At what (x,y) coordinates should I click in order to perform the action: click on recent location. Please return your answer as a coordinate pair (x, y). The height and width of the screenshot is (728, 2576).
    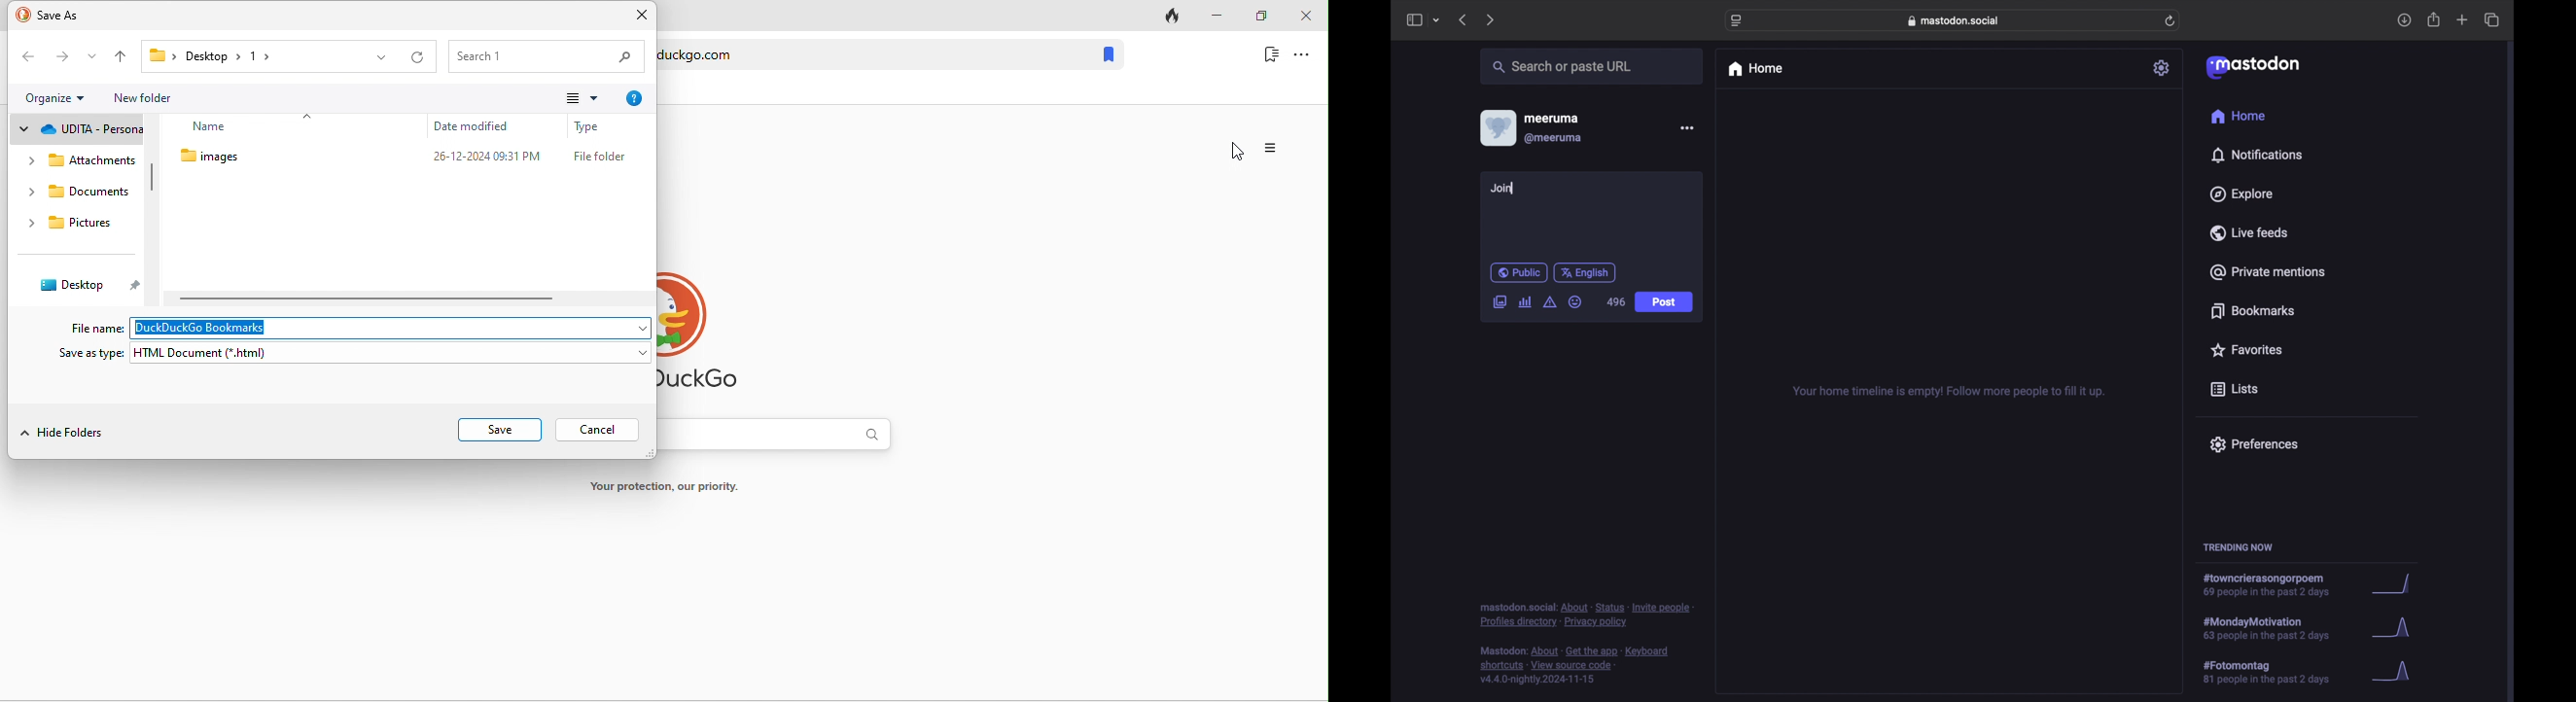
    Looking at the image, I should click on (90, 57).